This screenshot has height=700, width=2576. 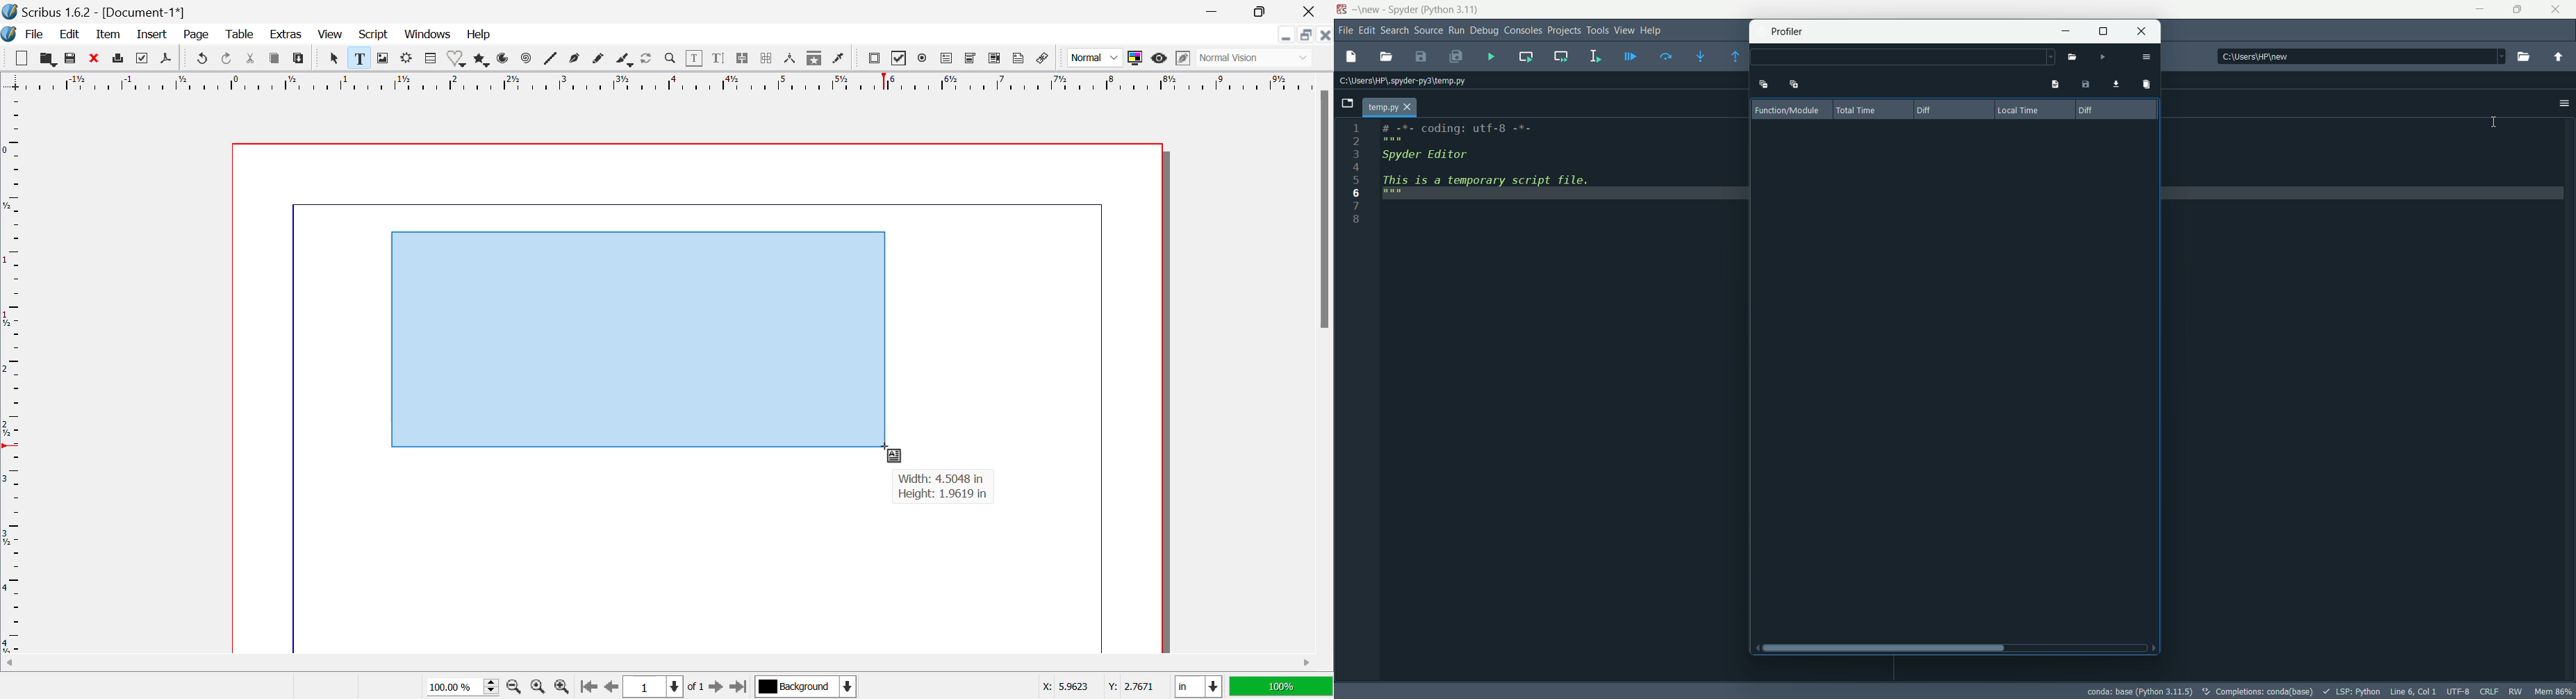 What do you see at coordinates (1064, 686) in the screenshot?
I see `X: 5.9623` at bounding box center [1064, 686].